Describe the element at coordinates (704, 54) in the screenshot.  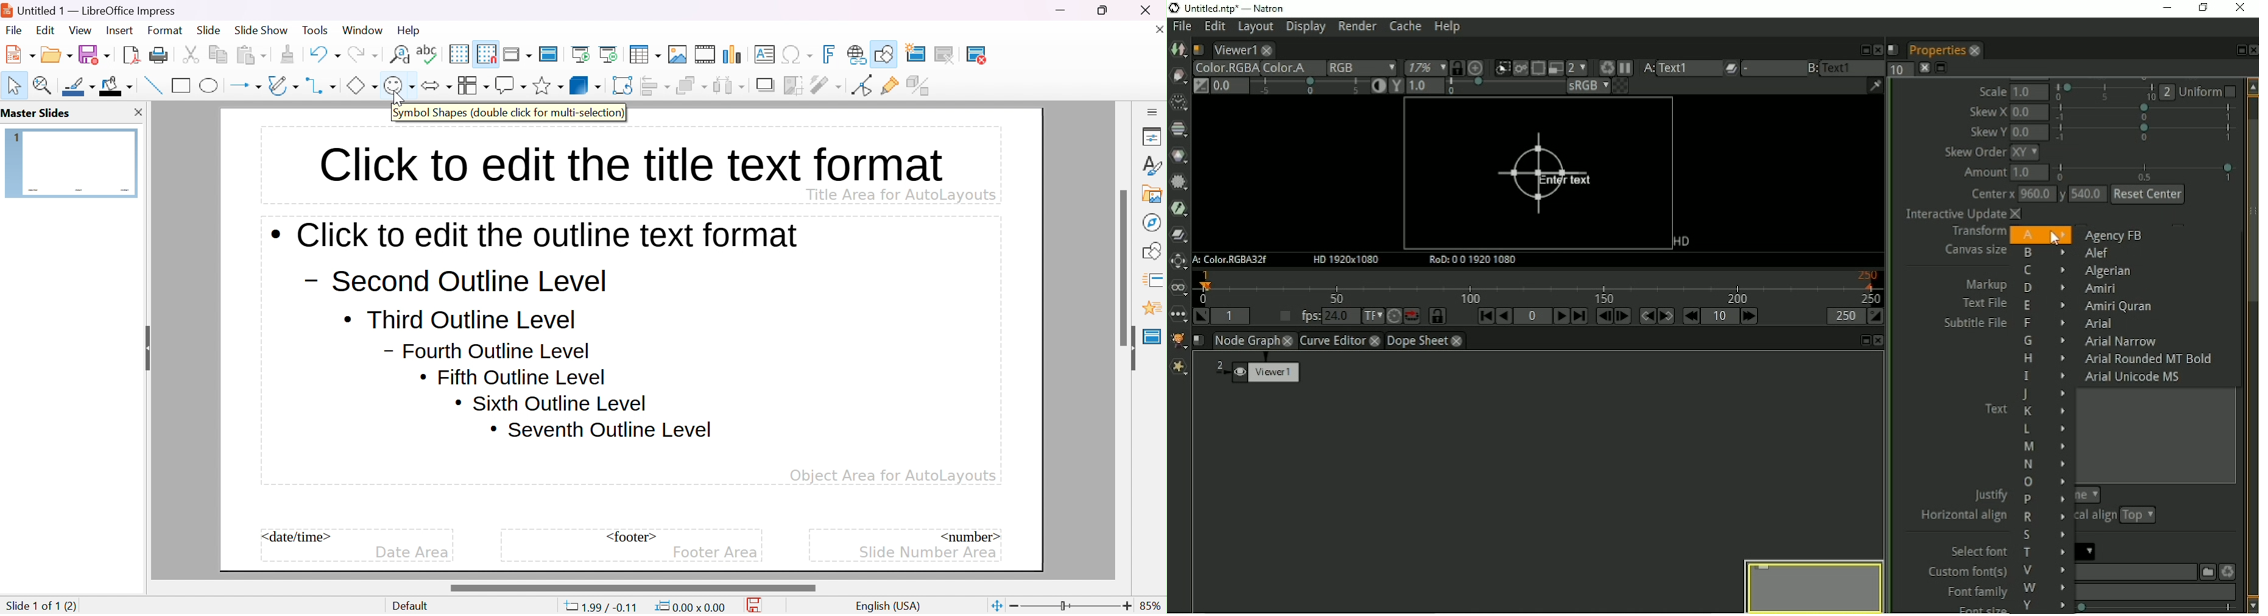
I see `insert audio or video` at that location.